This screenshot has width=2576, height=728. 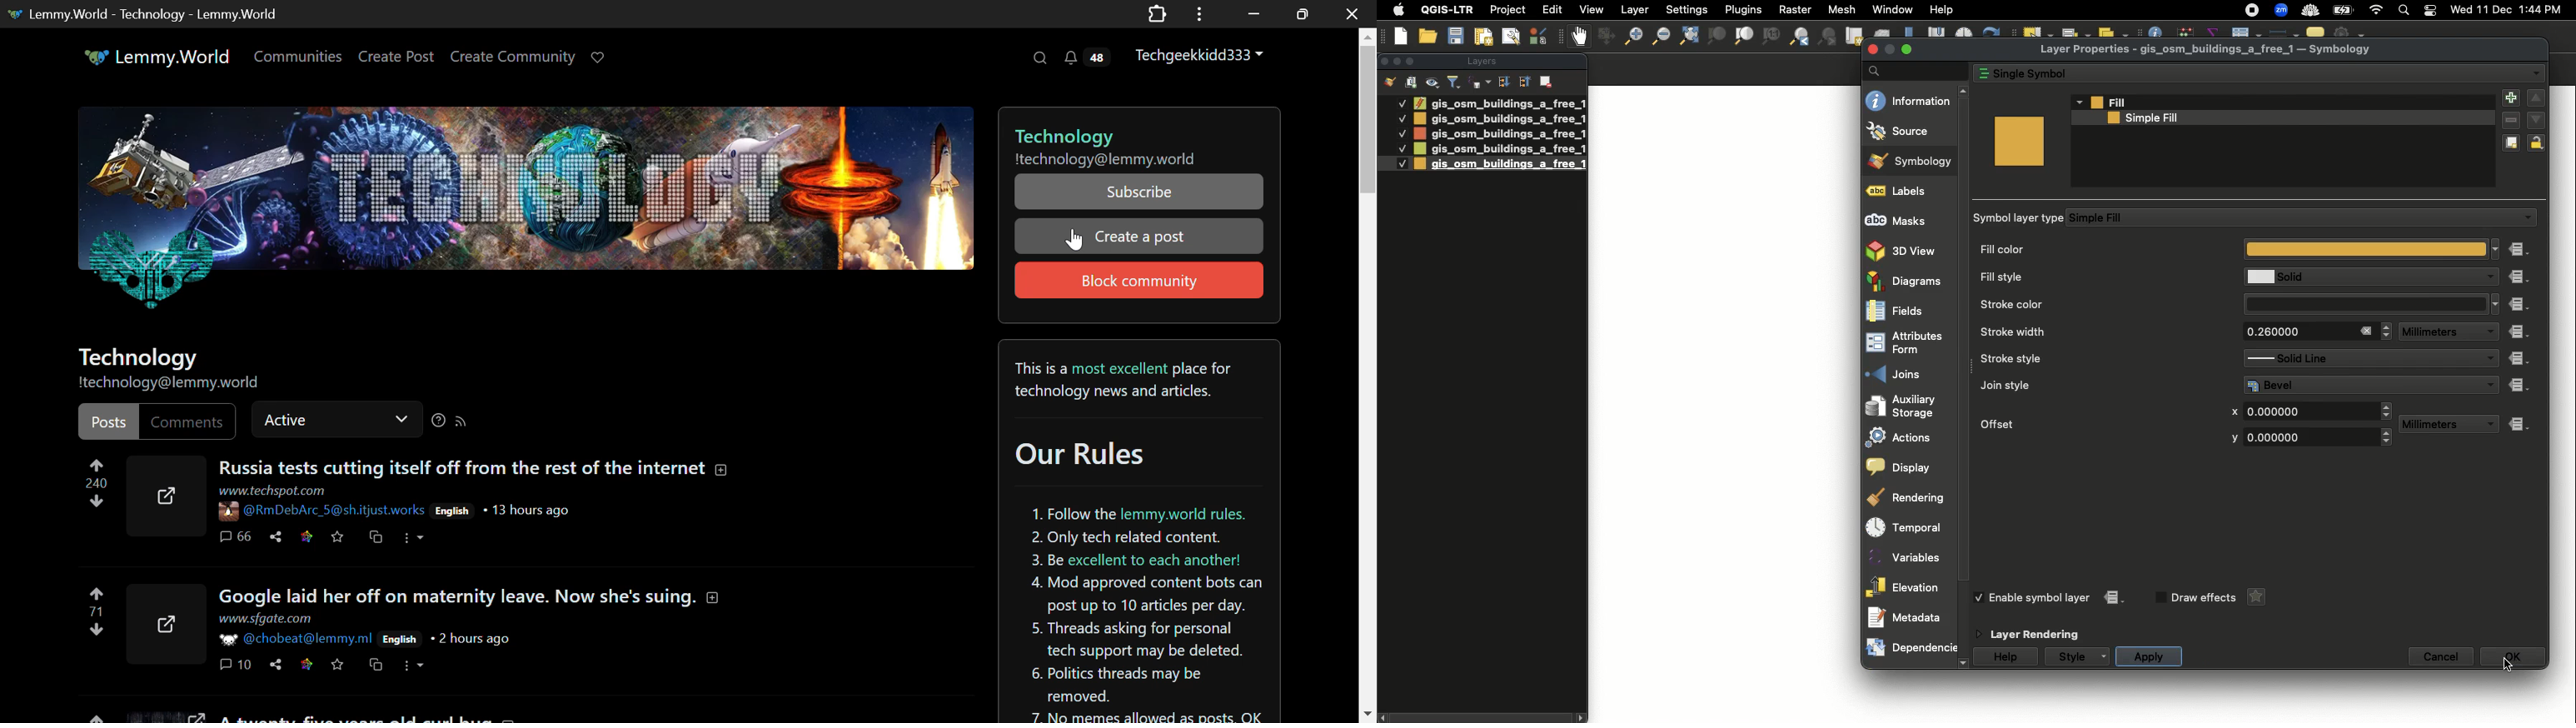 I want to click on gis_osm_buildings_a_free_1, so click(x=1500, y=119).